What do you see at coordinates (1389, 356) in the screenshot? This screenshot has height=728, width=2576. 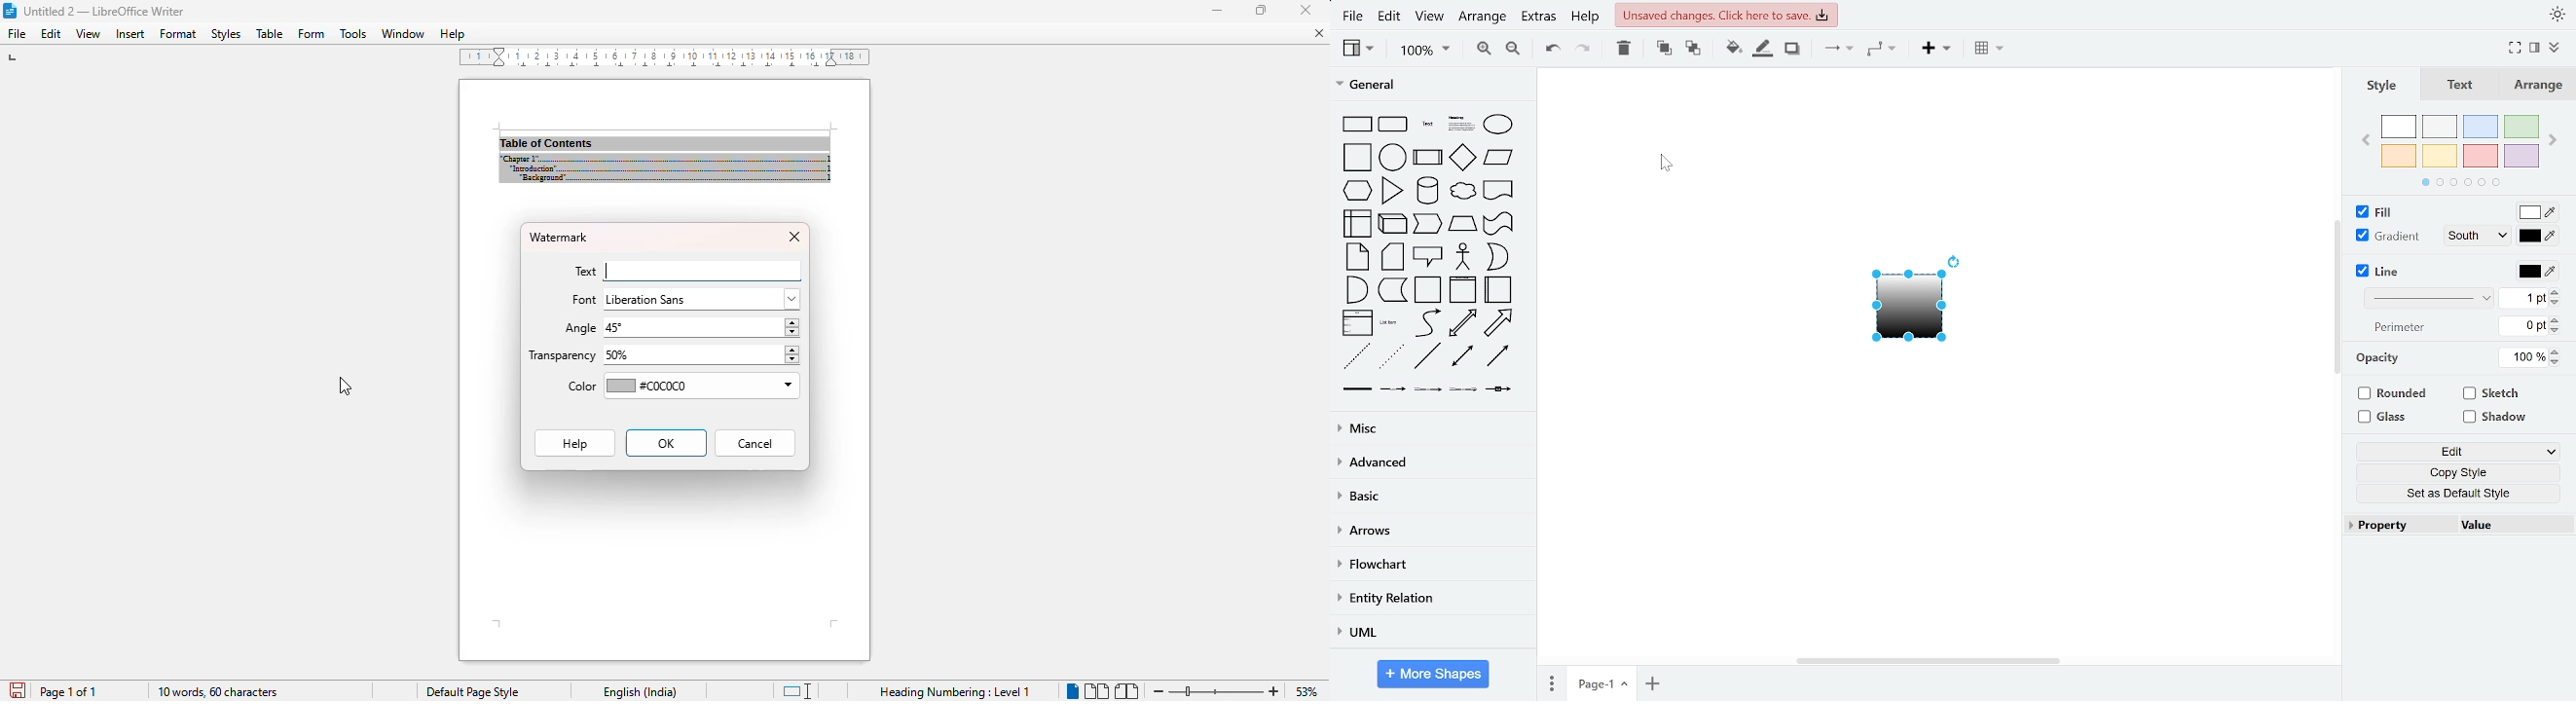 I see `general shapes` at bounding box center [1389, 356].